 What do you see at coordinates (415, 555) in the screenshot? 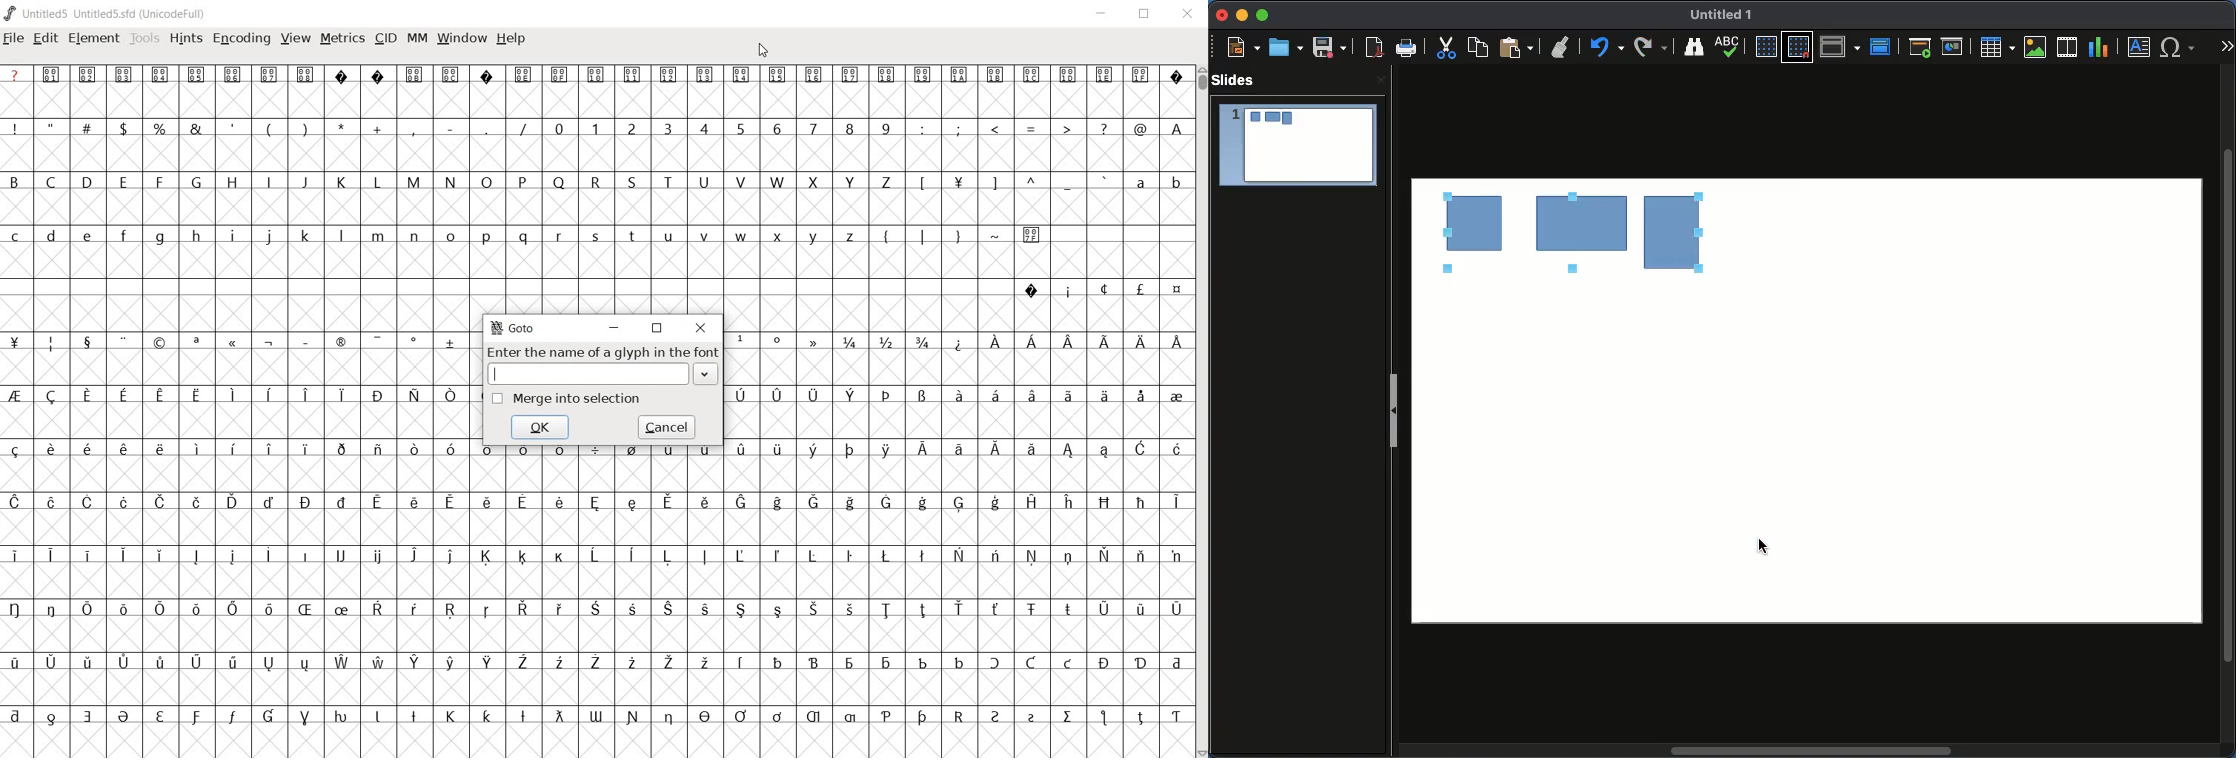
I see `Symbol` at bounding box center [415, 555].